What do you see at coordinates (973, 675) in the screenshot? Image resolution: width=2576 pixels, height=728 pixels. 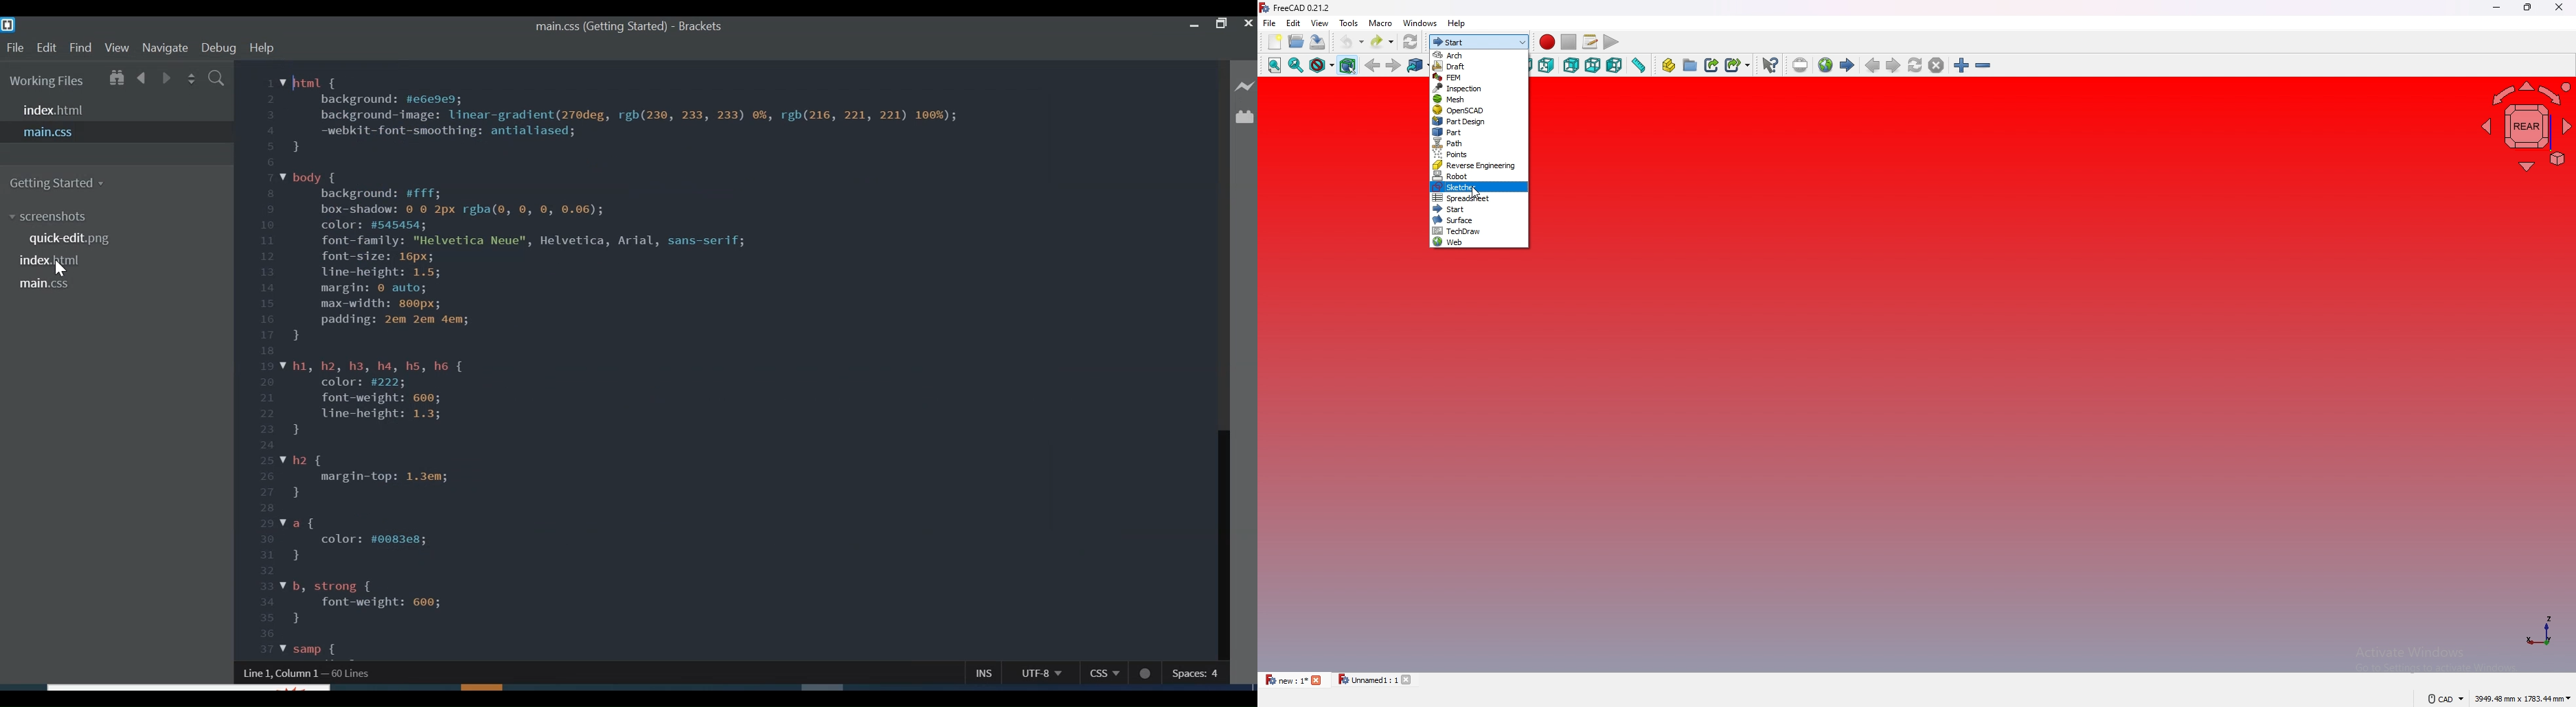 I see `Insert` at bounding box center [973, 675].